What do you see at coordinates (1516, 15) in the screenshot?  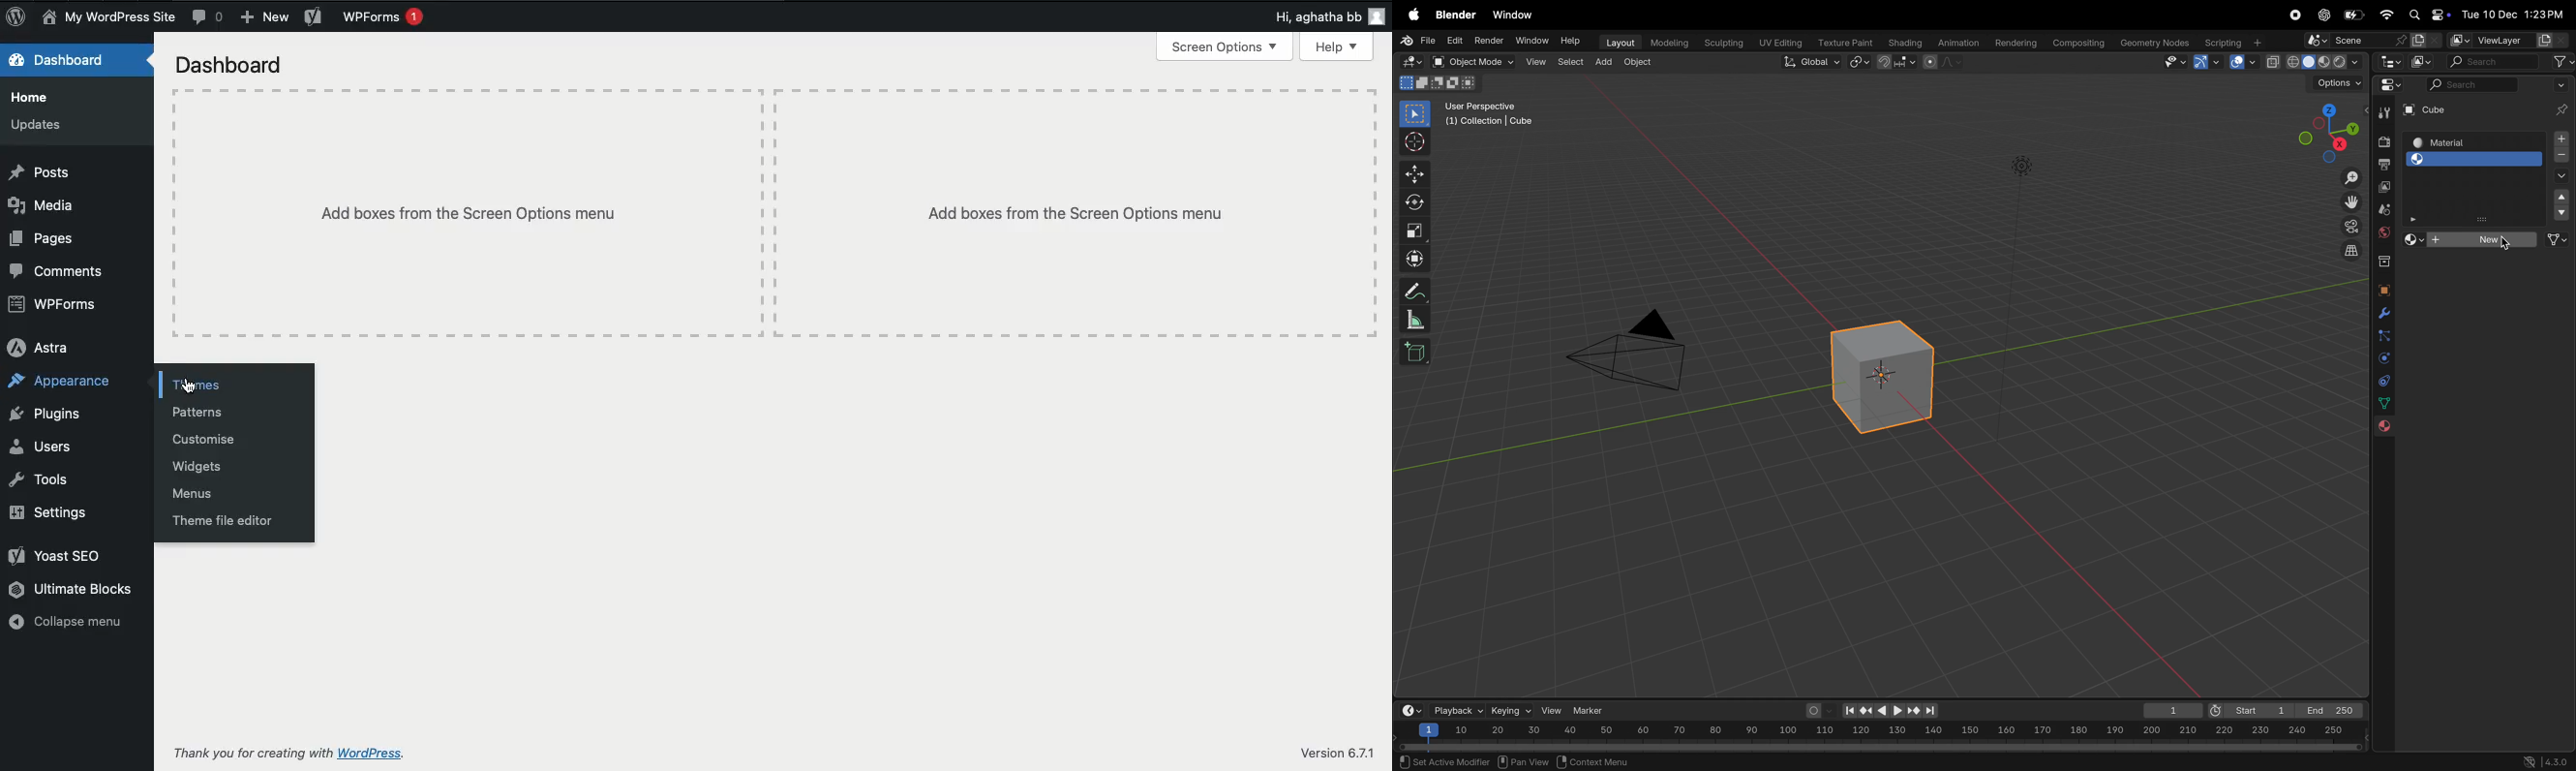 I see `window` at bounding box center [1516, 15].